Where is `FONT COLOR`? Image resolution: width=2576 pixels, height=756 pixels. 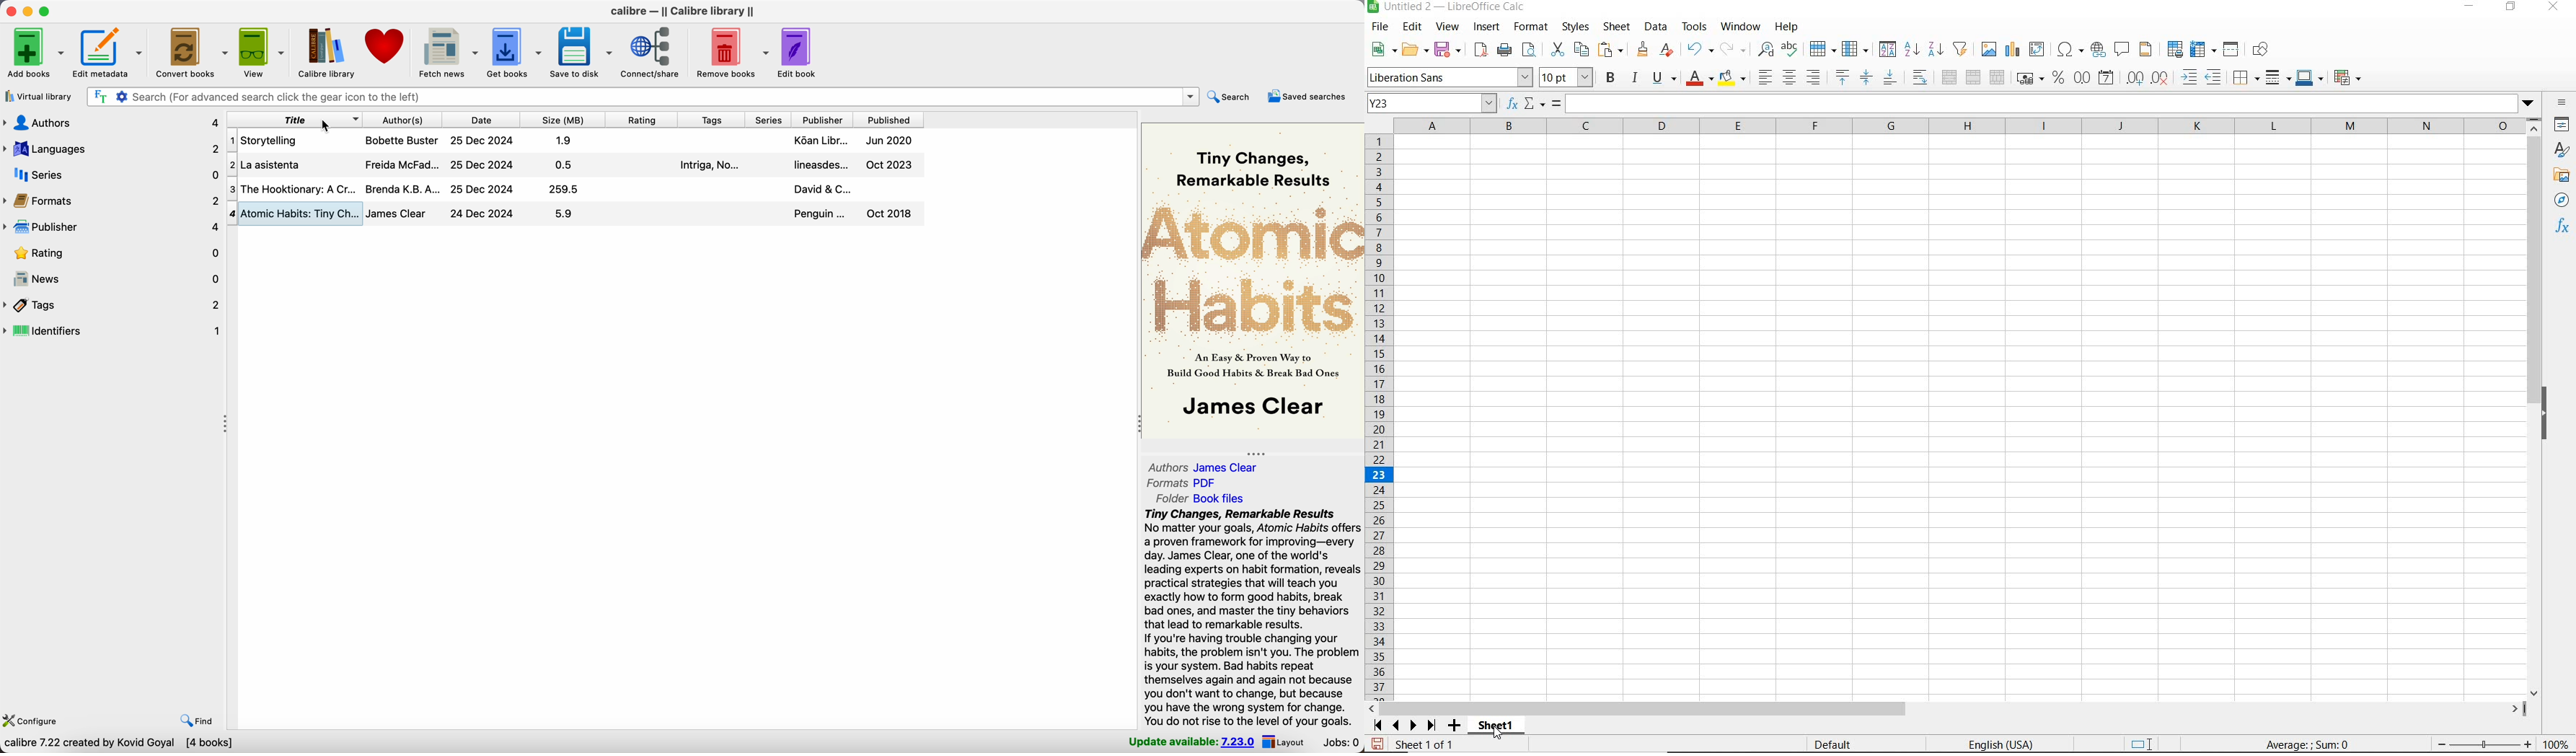
FONT COLOR is located at coordinates (1699, 79).